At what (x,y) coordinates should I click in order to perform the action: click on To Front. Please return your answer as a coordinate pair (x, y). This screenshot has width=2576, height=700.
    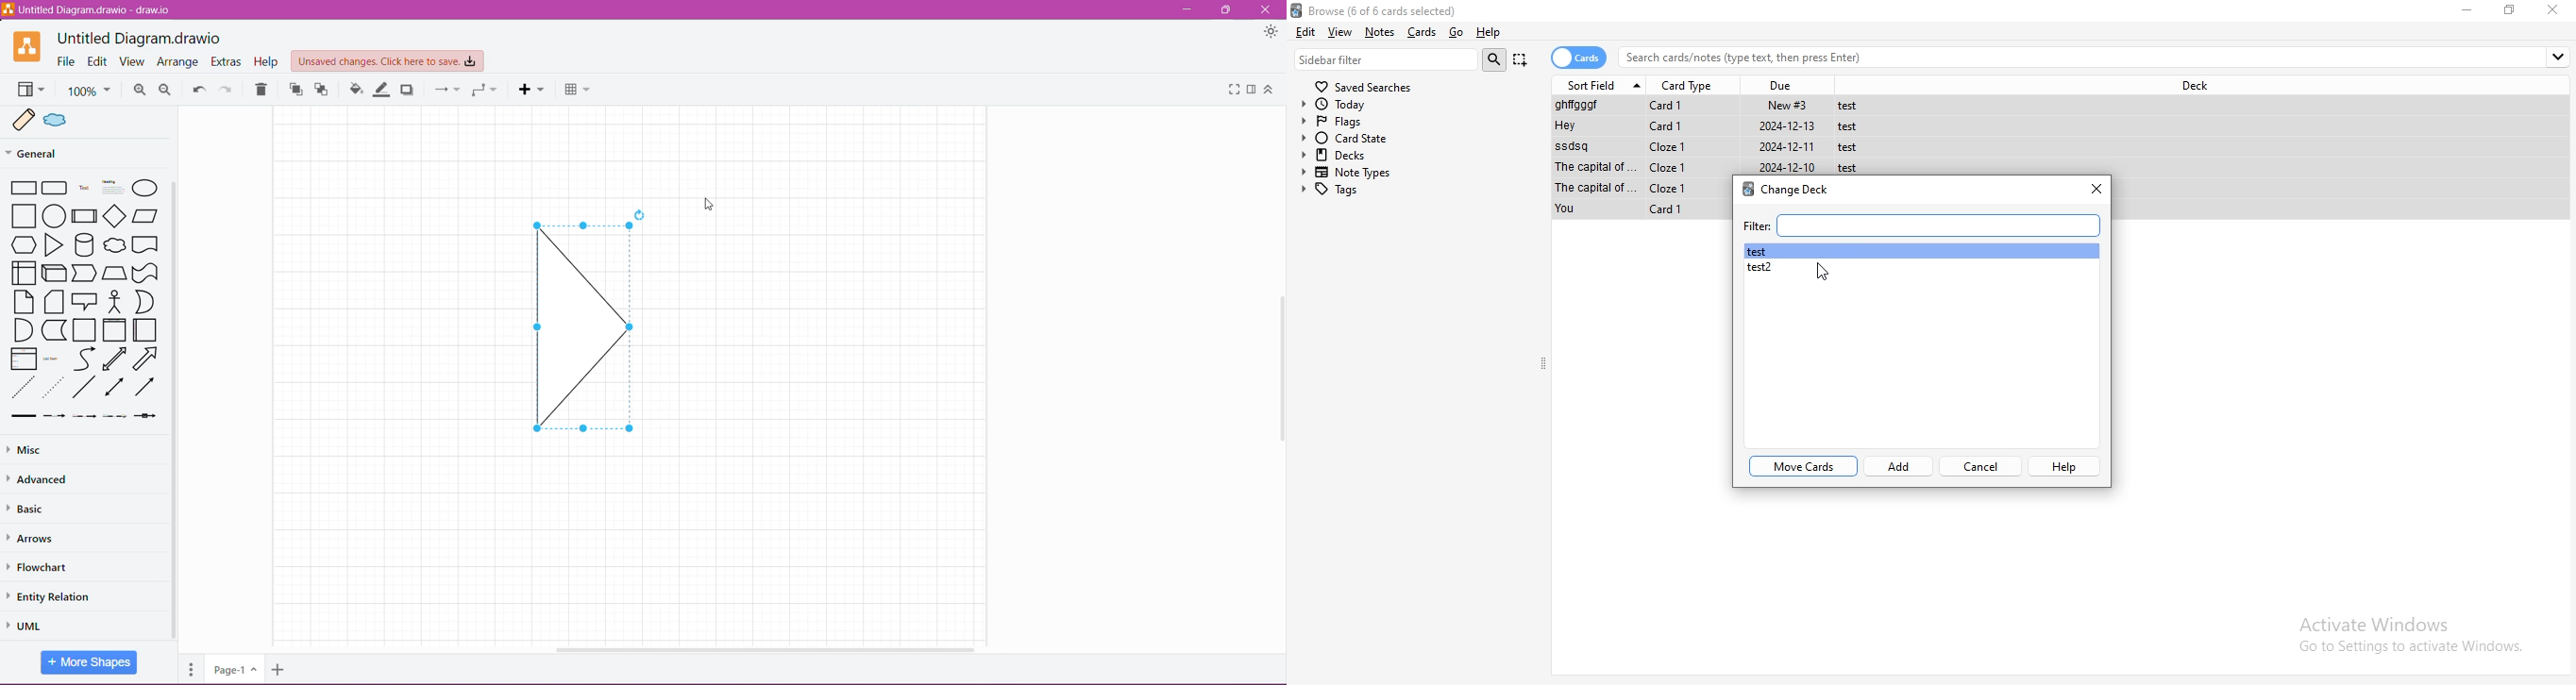
    Looking at the image, I should click on (294, 90).